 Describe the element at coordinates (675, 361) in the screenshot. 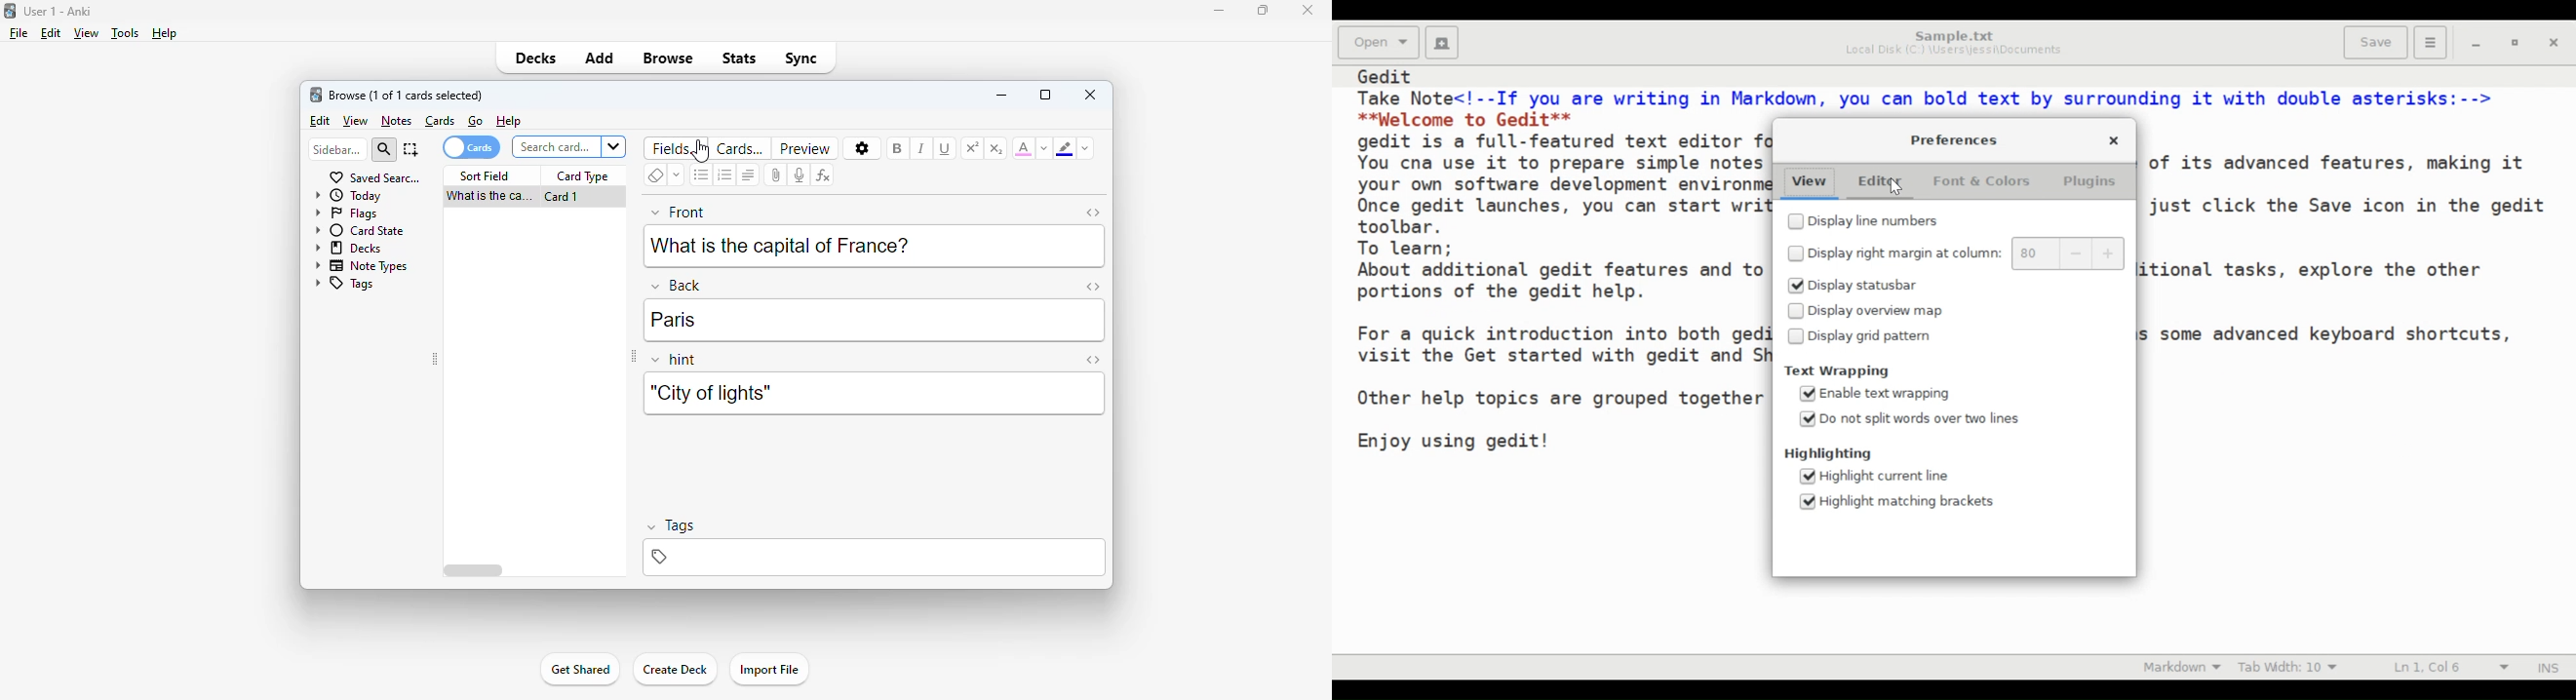

I see `hint` at that location.